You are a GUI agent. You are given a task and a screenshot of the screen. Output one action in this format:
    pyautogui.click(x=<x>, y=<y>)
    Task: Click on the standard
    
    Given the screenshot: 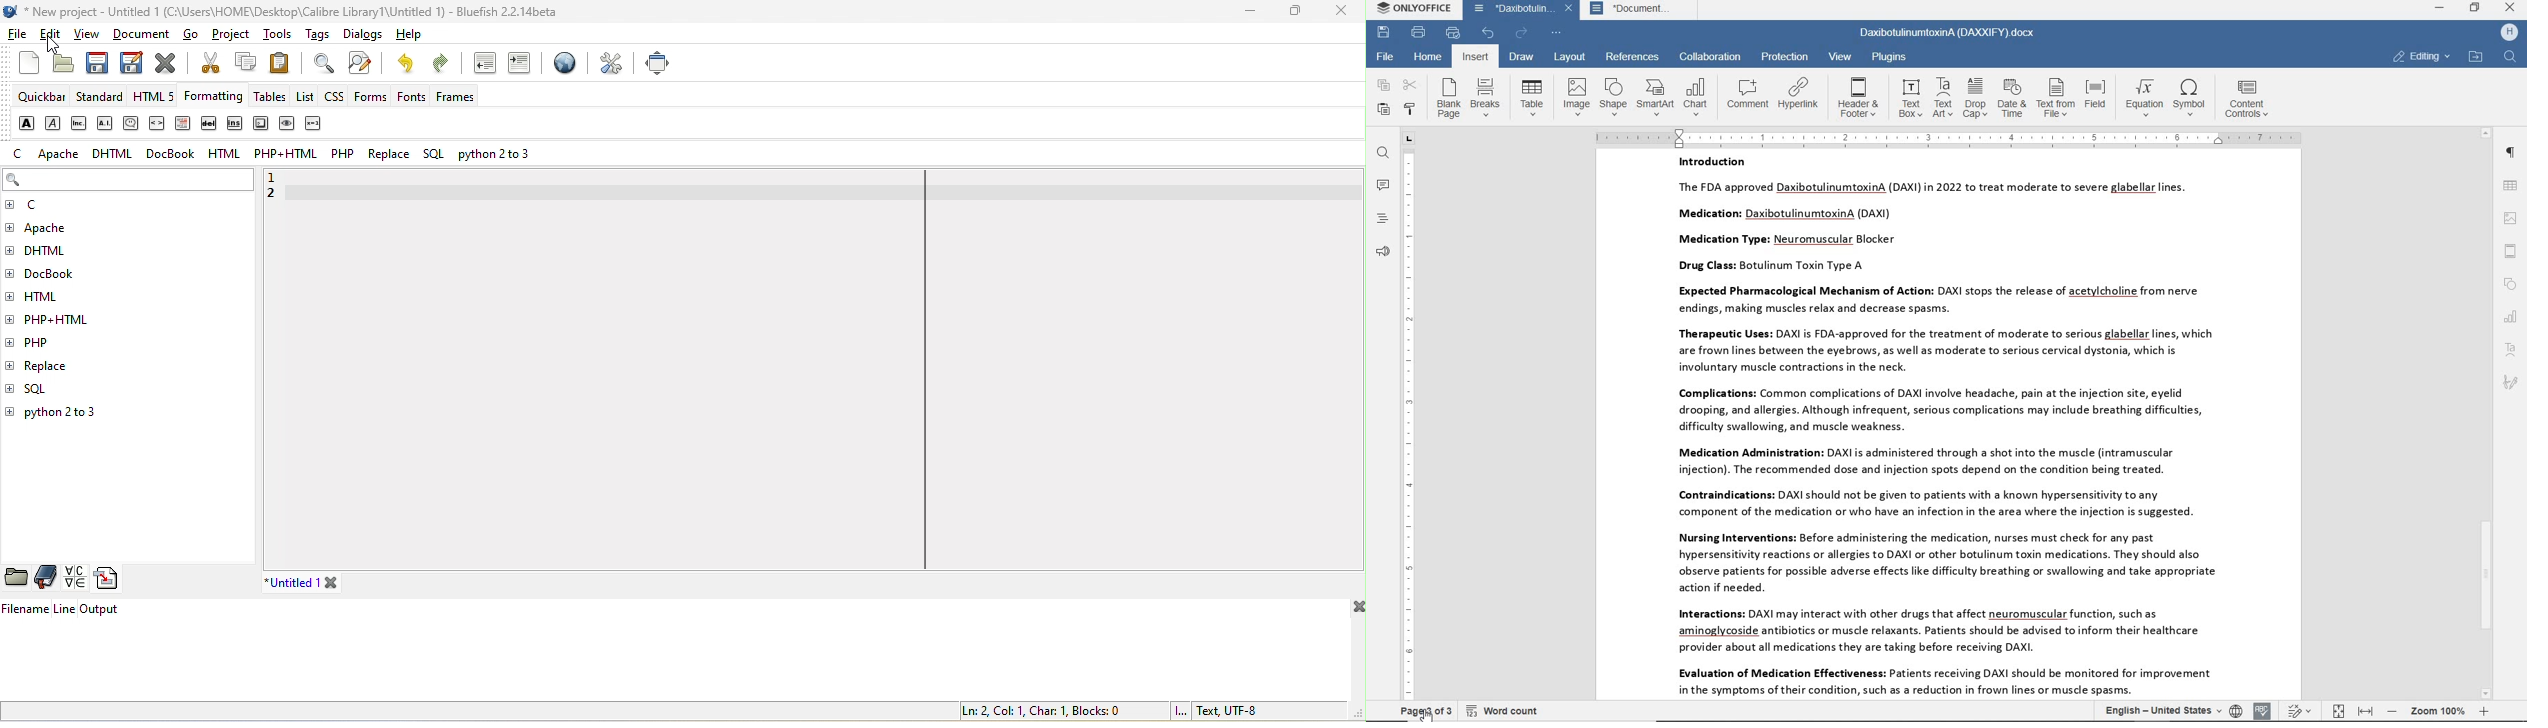 What is the action you would take?
    pyautogui.click(x=102, y=96)
    